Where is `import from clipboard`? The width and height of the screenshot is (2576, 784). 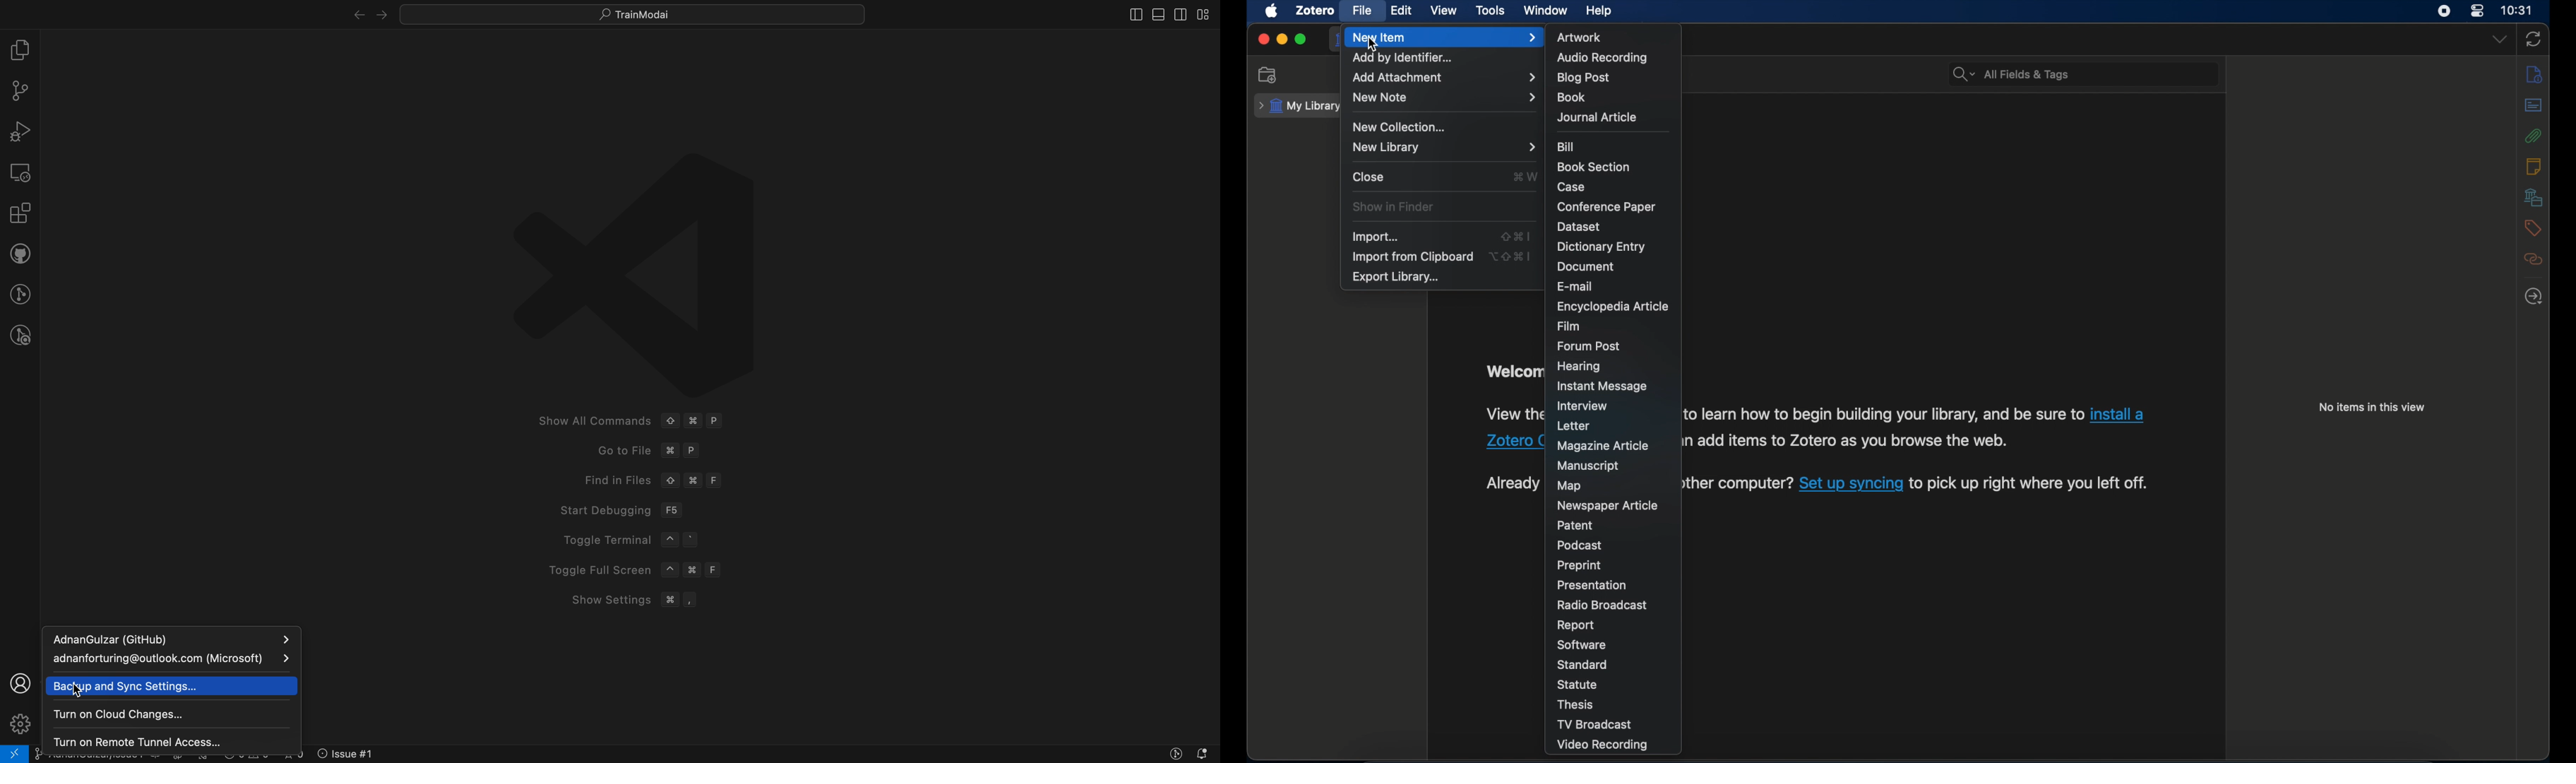 import from clipboard is located at coordinates (1411, 257).